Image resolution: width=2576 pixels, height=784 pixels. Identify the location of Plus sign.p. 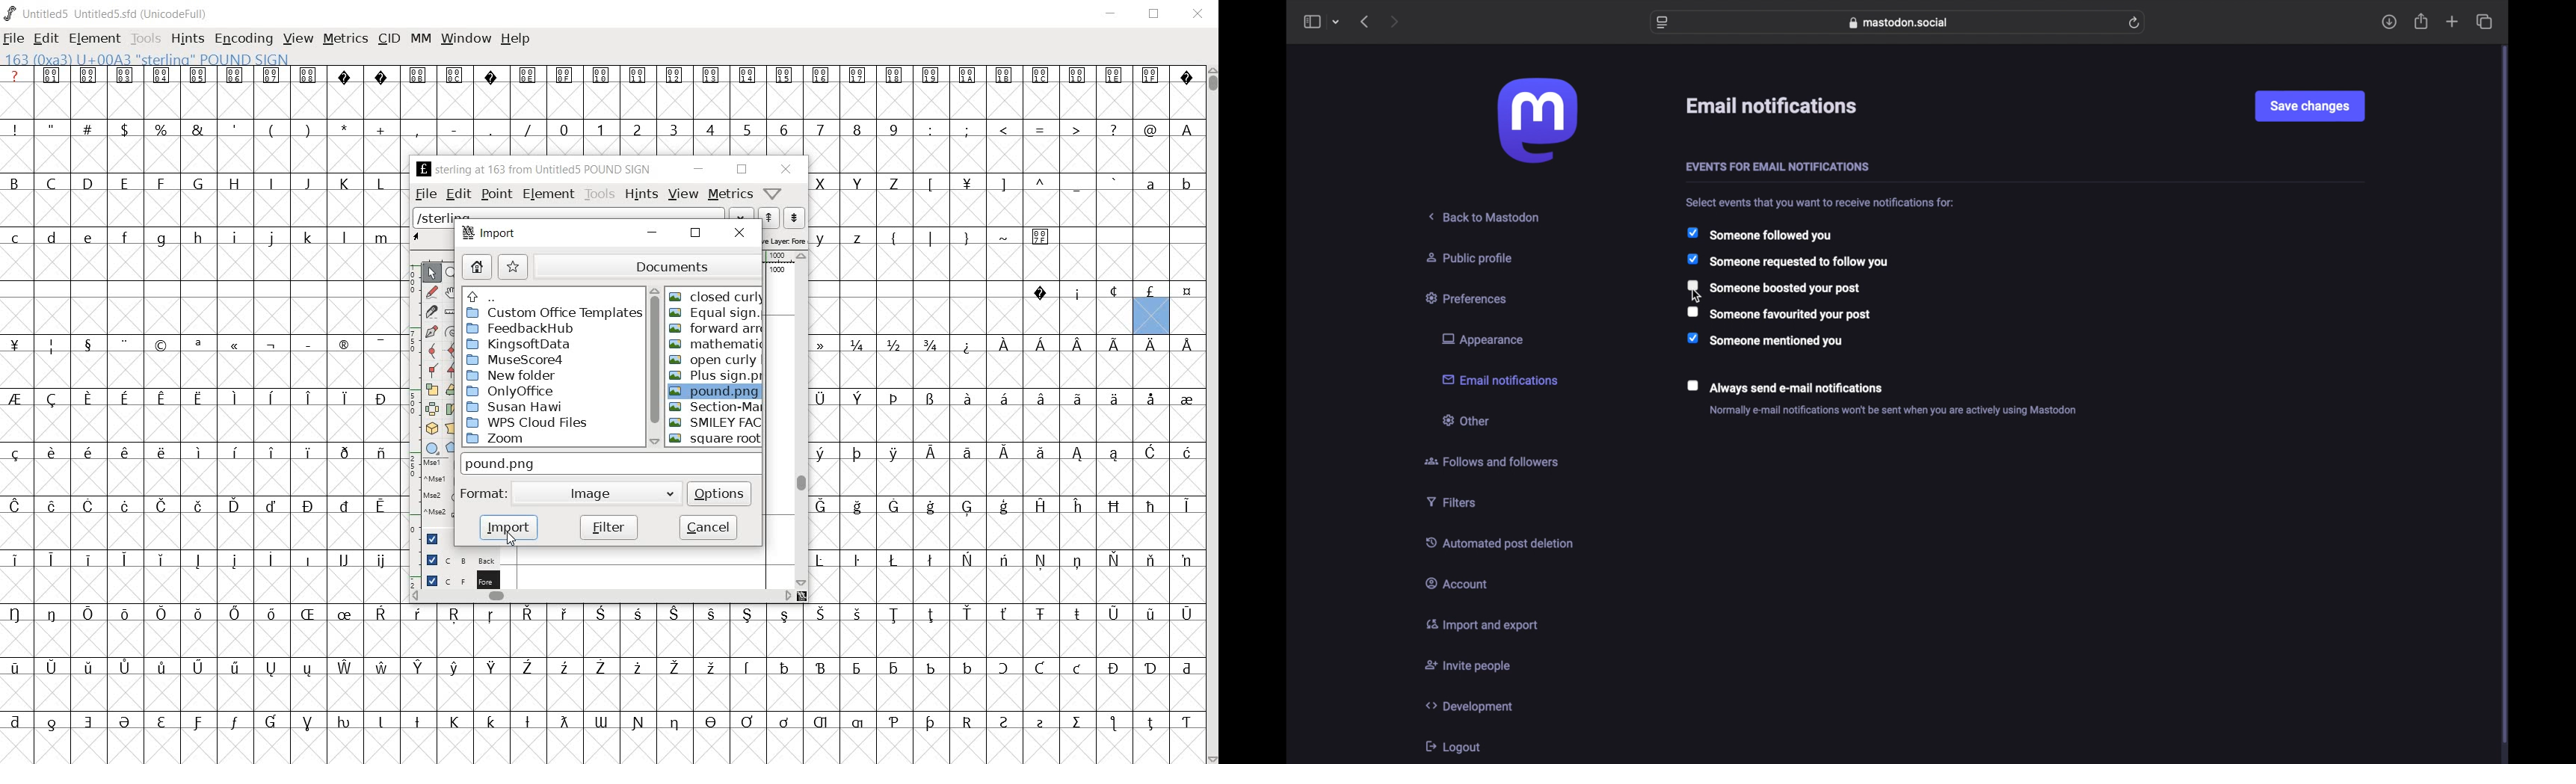
(715, 378).